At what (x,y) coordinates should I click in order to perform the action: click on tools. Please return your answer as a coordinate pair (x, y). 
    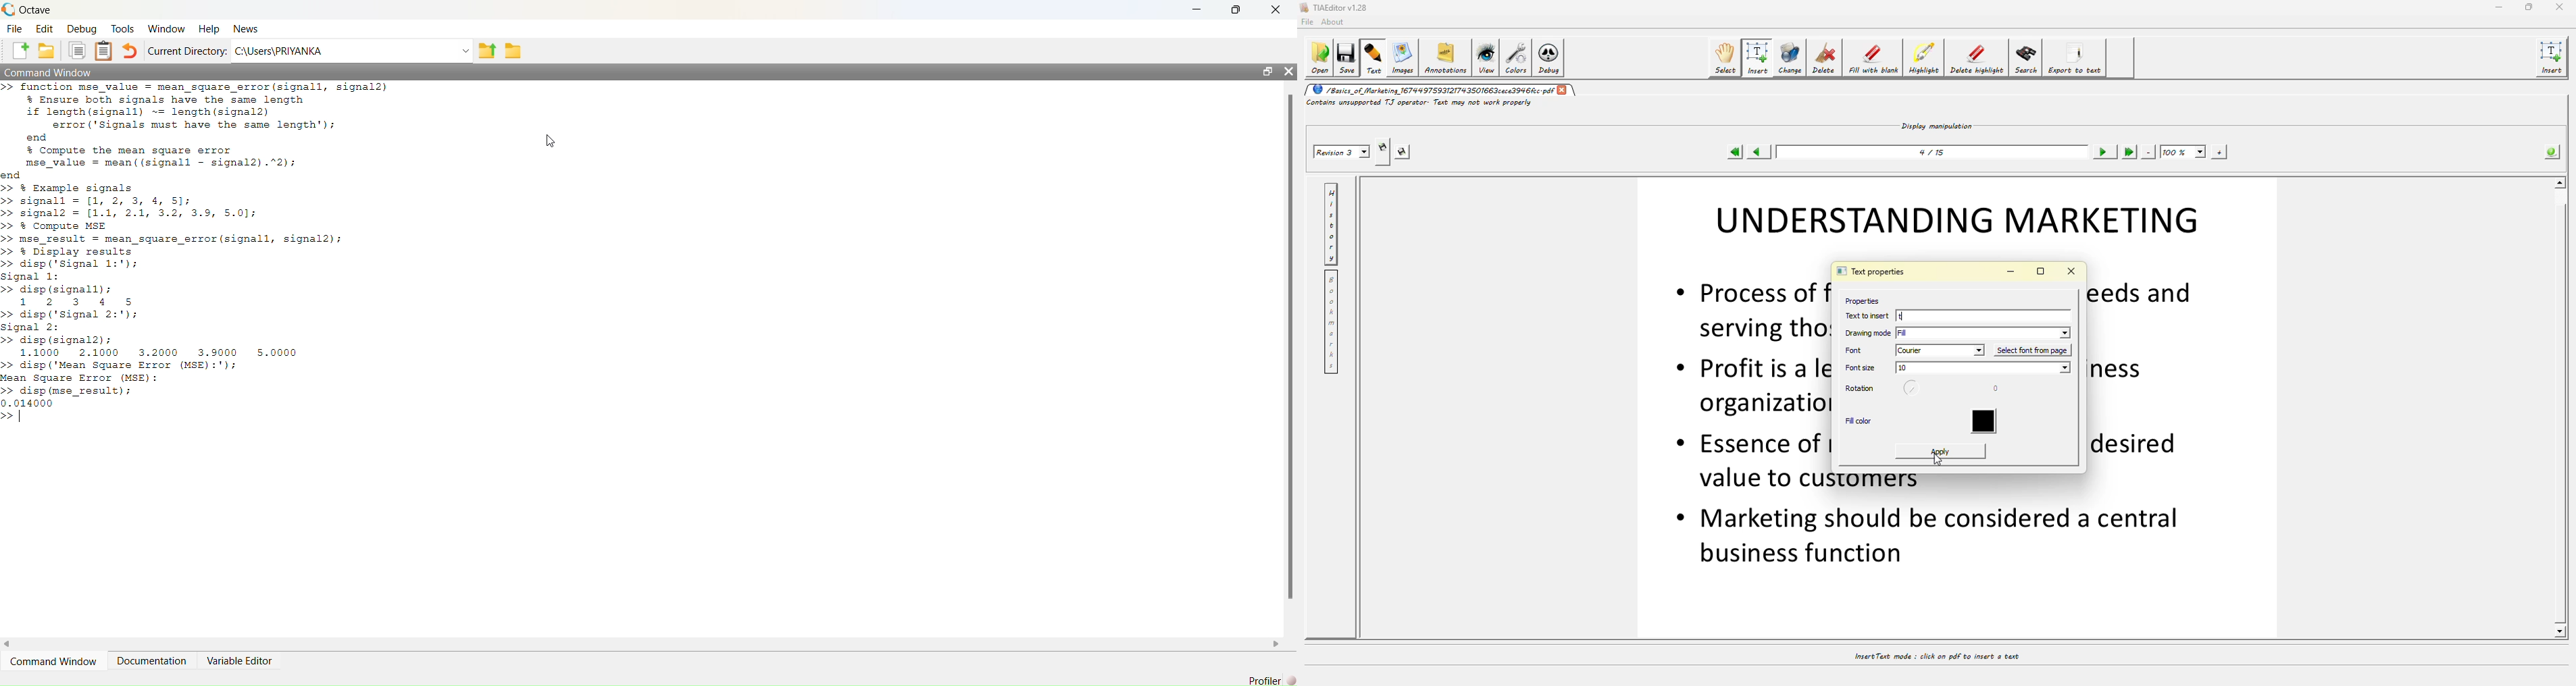
    Looking at the image, I should click on (122, 28).